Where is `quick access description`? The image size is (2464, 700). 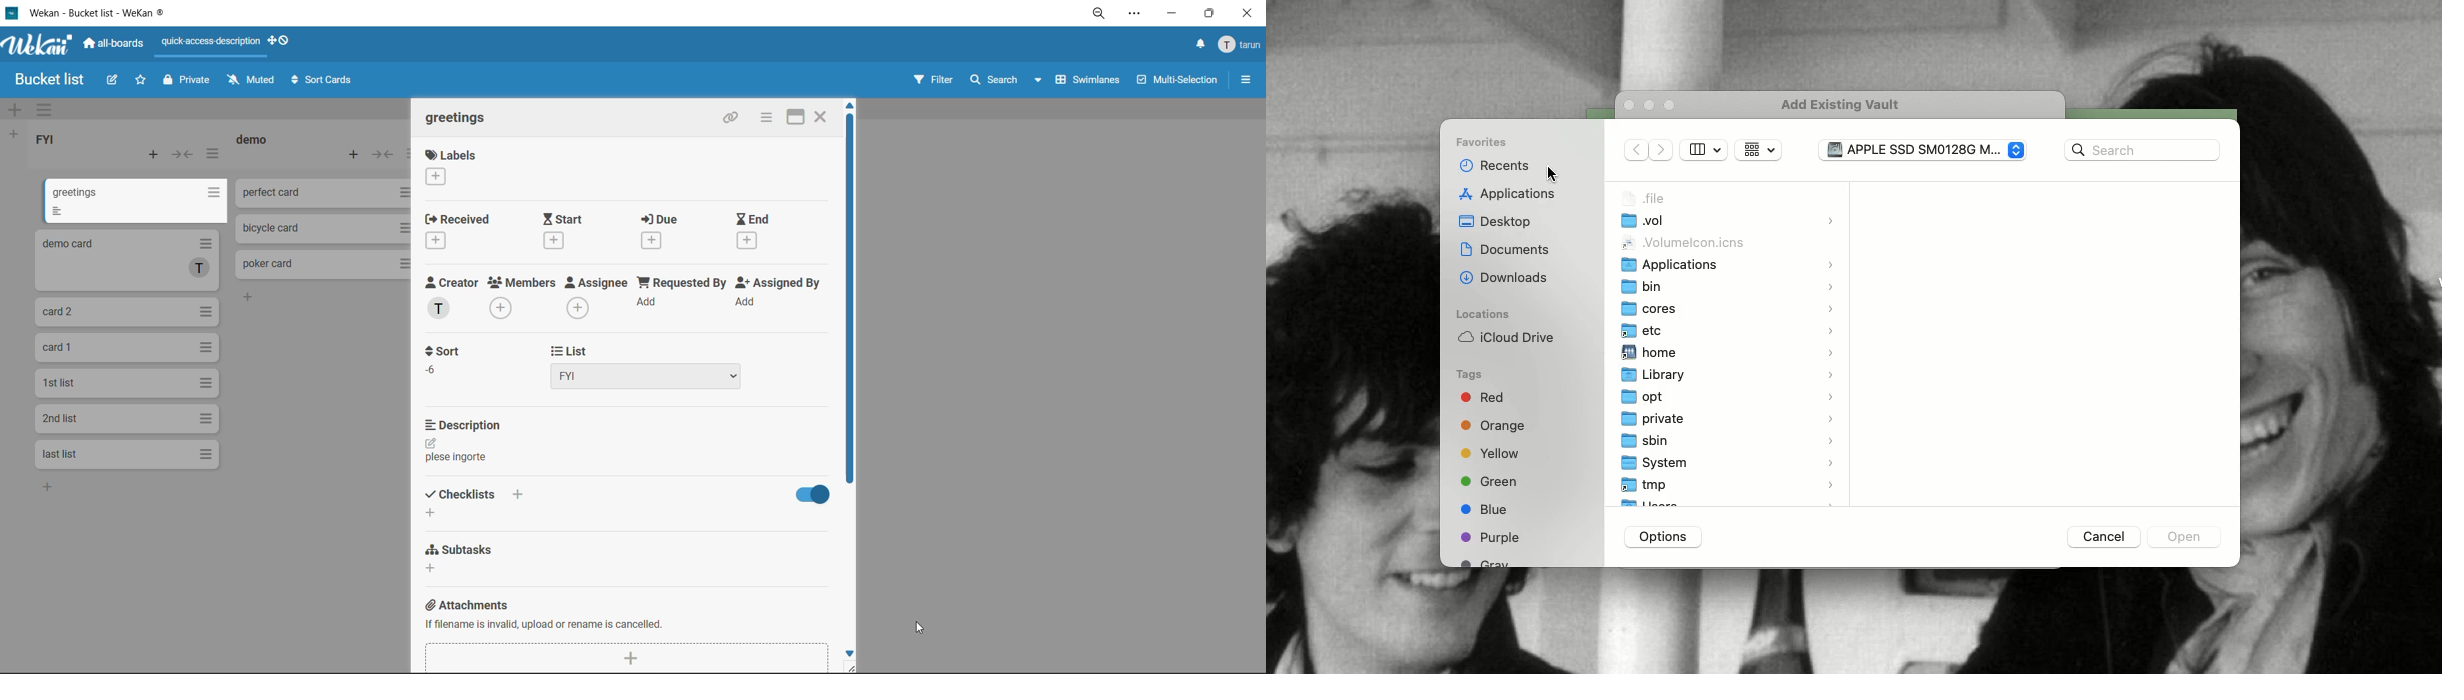 quick access description is located at coordinates (208, 47).